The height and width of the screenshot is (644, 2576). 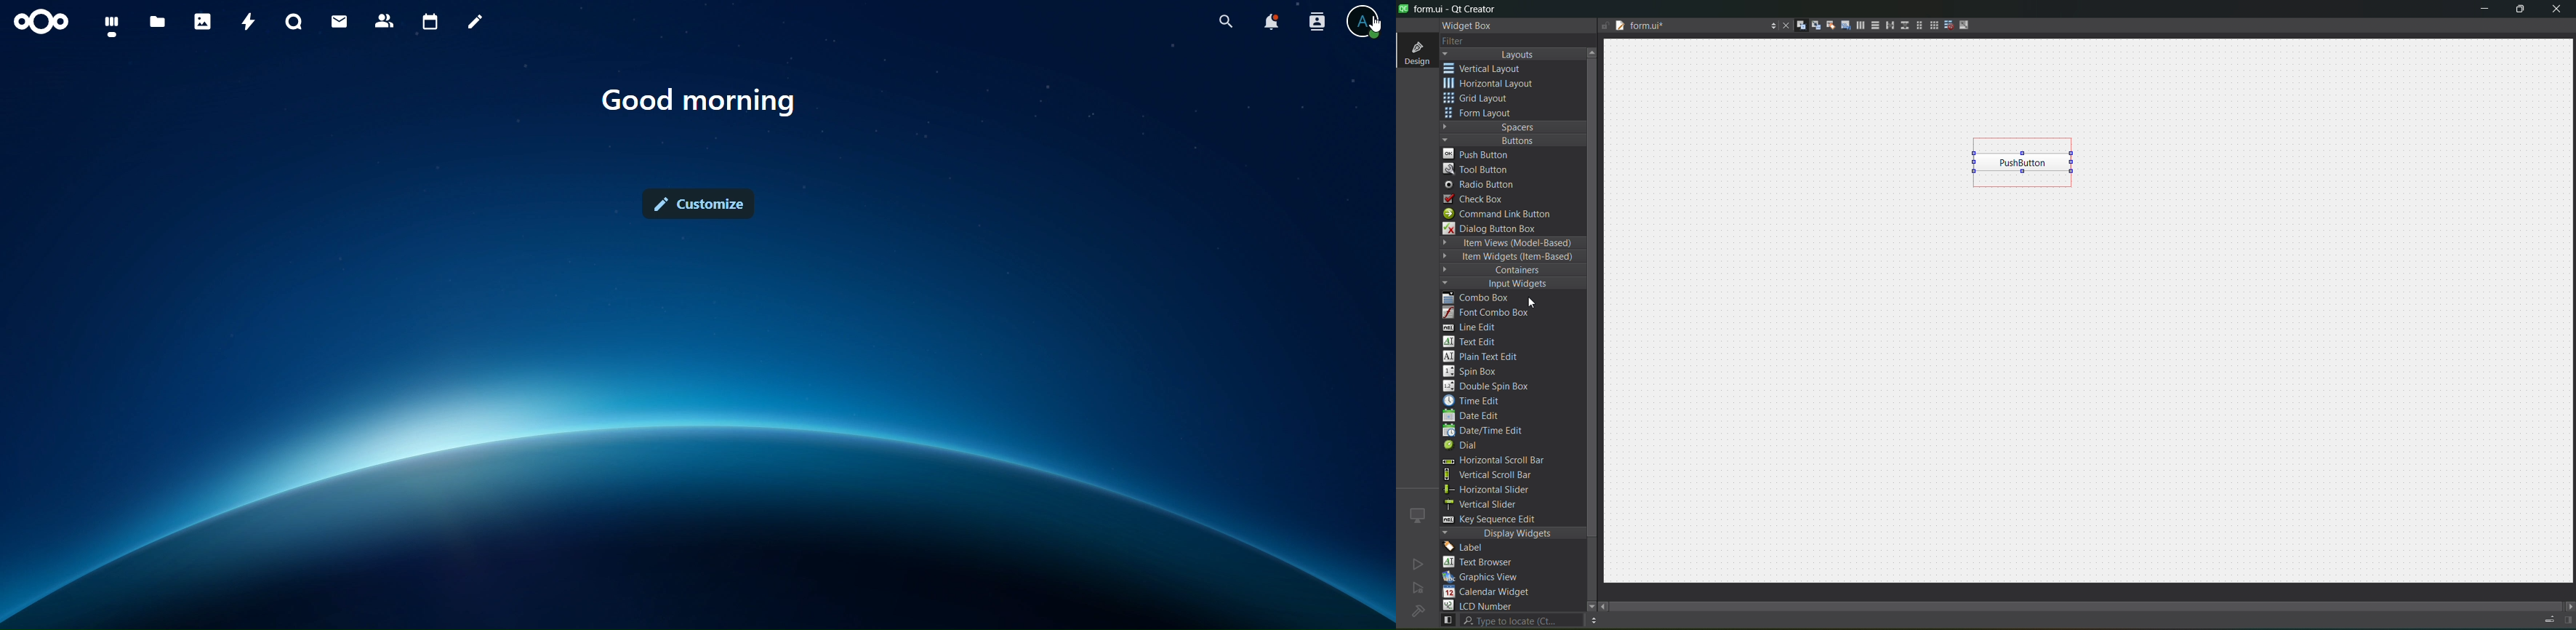 What do you see at coordinates (1507, 284) in the screenshot?
I see `input widgets` at bounding box center [1507, 284].